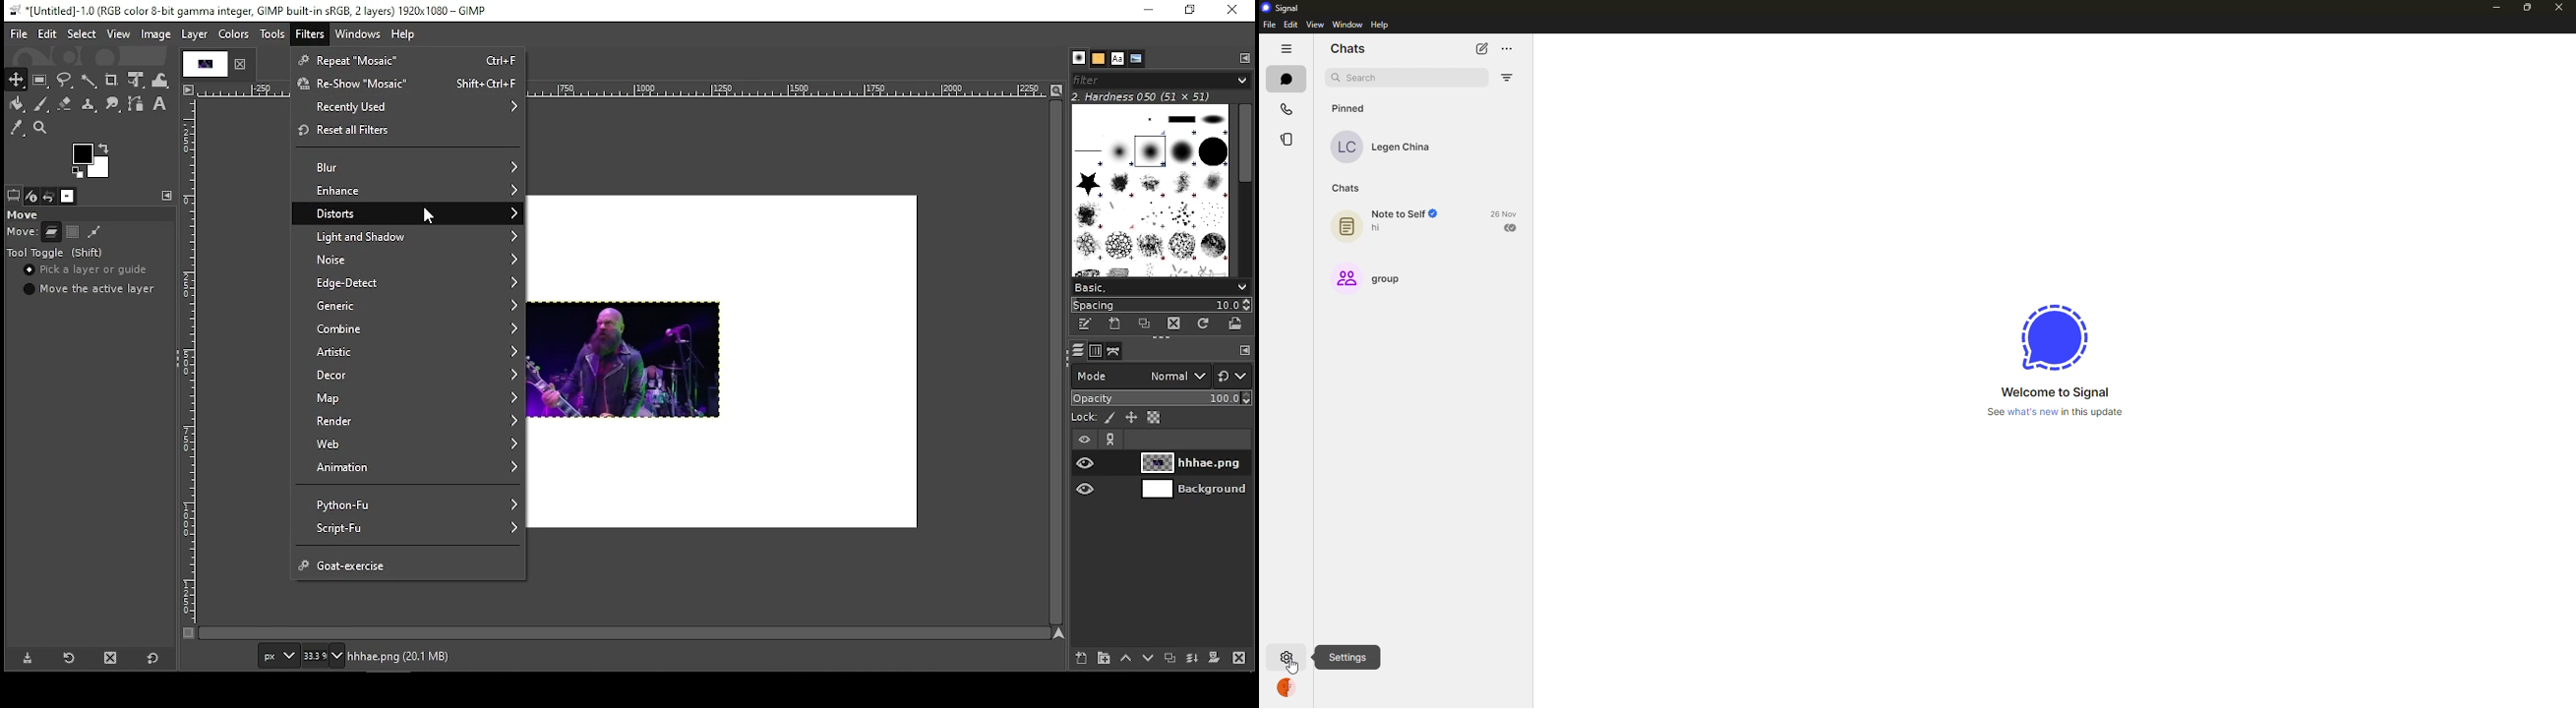  What do you see at coordinates (1115, 350) in the screenshot?
I see `paths` at bounding box center [1115, 350].